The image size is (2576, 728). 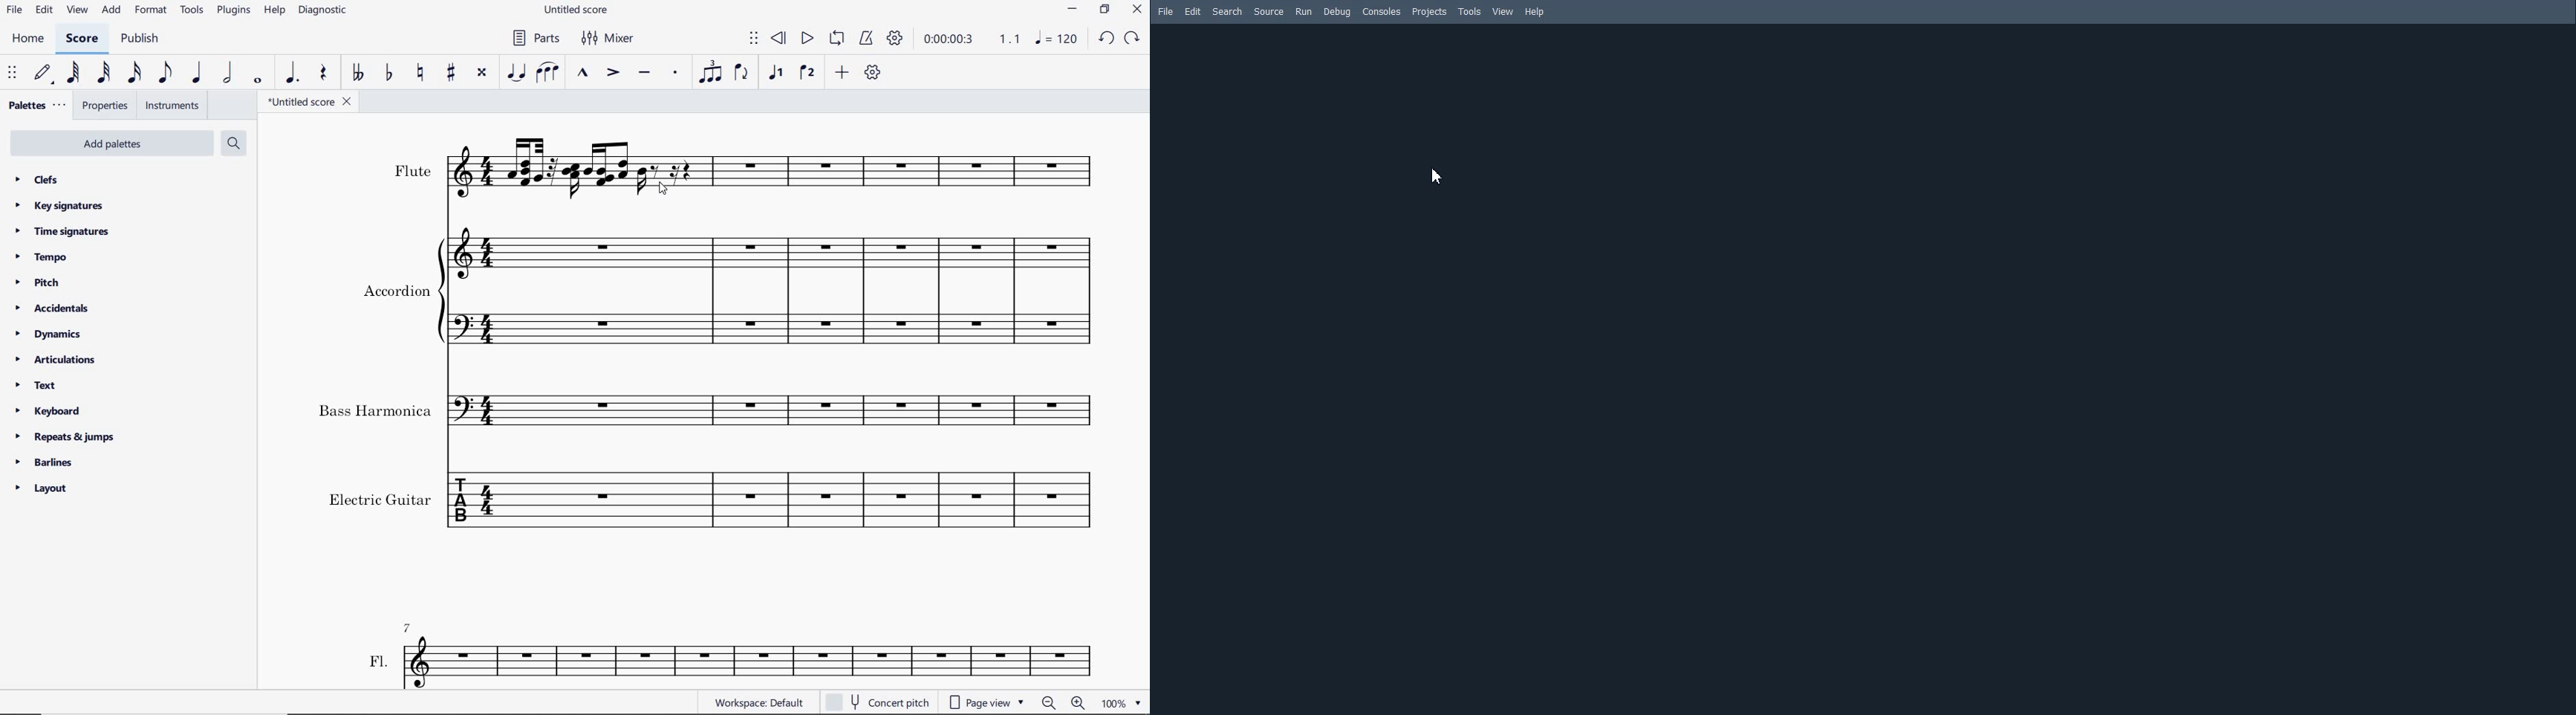 What do you see at coordinates (548, 73) in the screenshot?
I see `slur` at bounding box center [548, 73].